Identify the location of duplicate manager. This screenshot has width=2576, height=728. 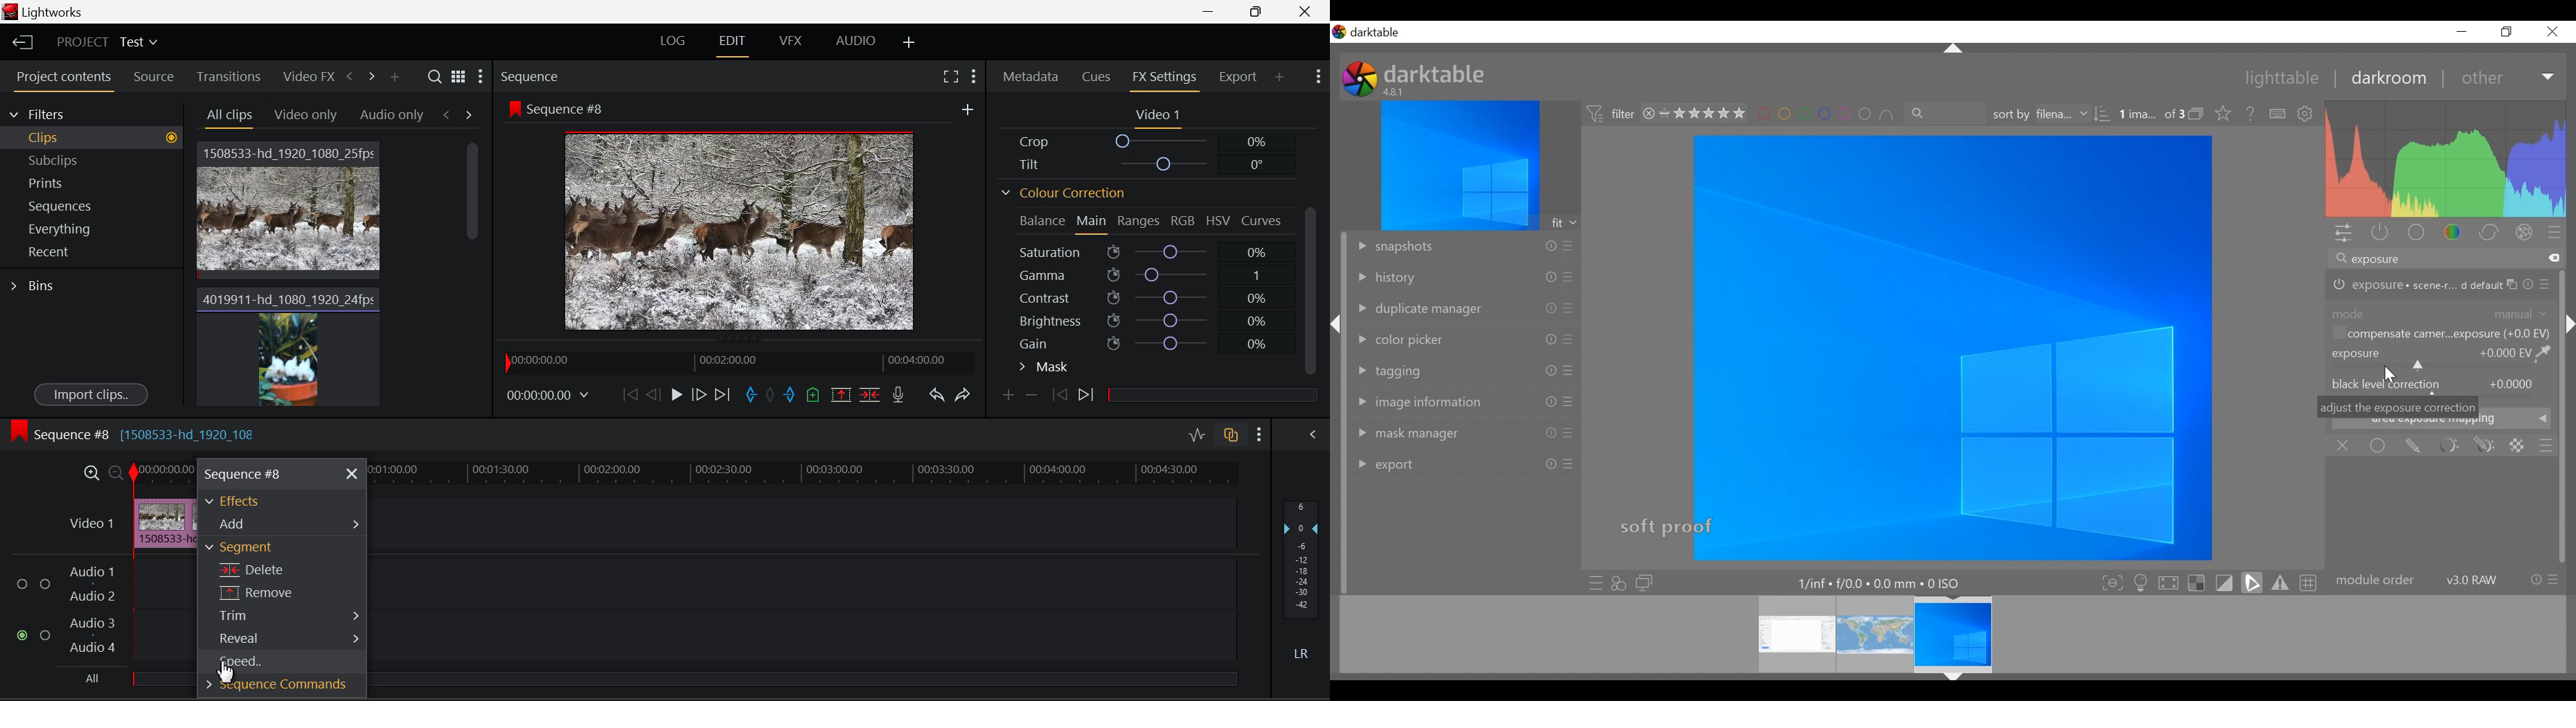
(1417, 310).